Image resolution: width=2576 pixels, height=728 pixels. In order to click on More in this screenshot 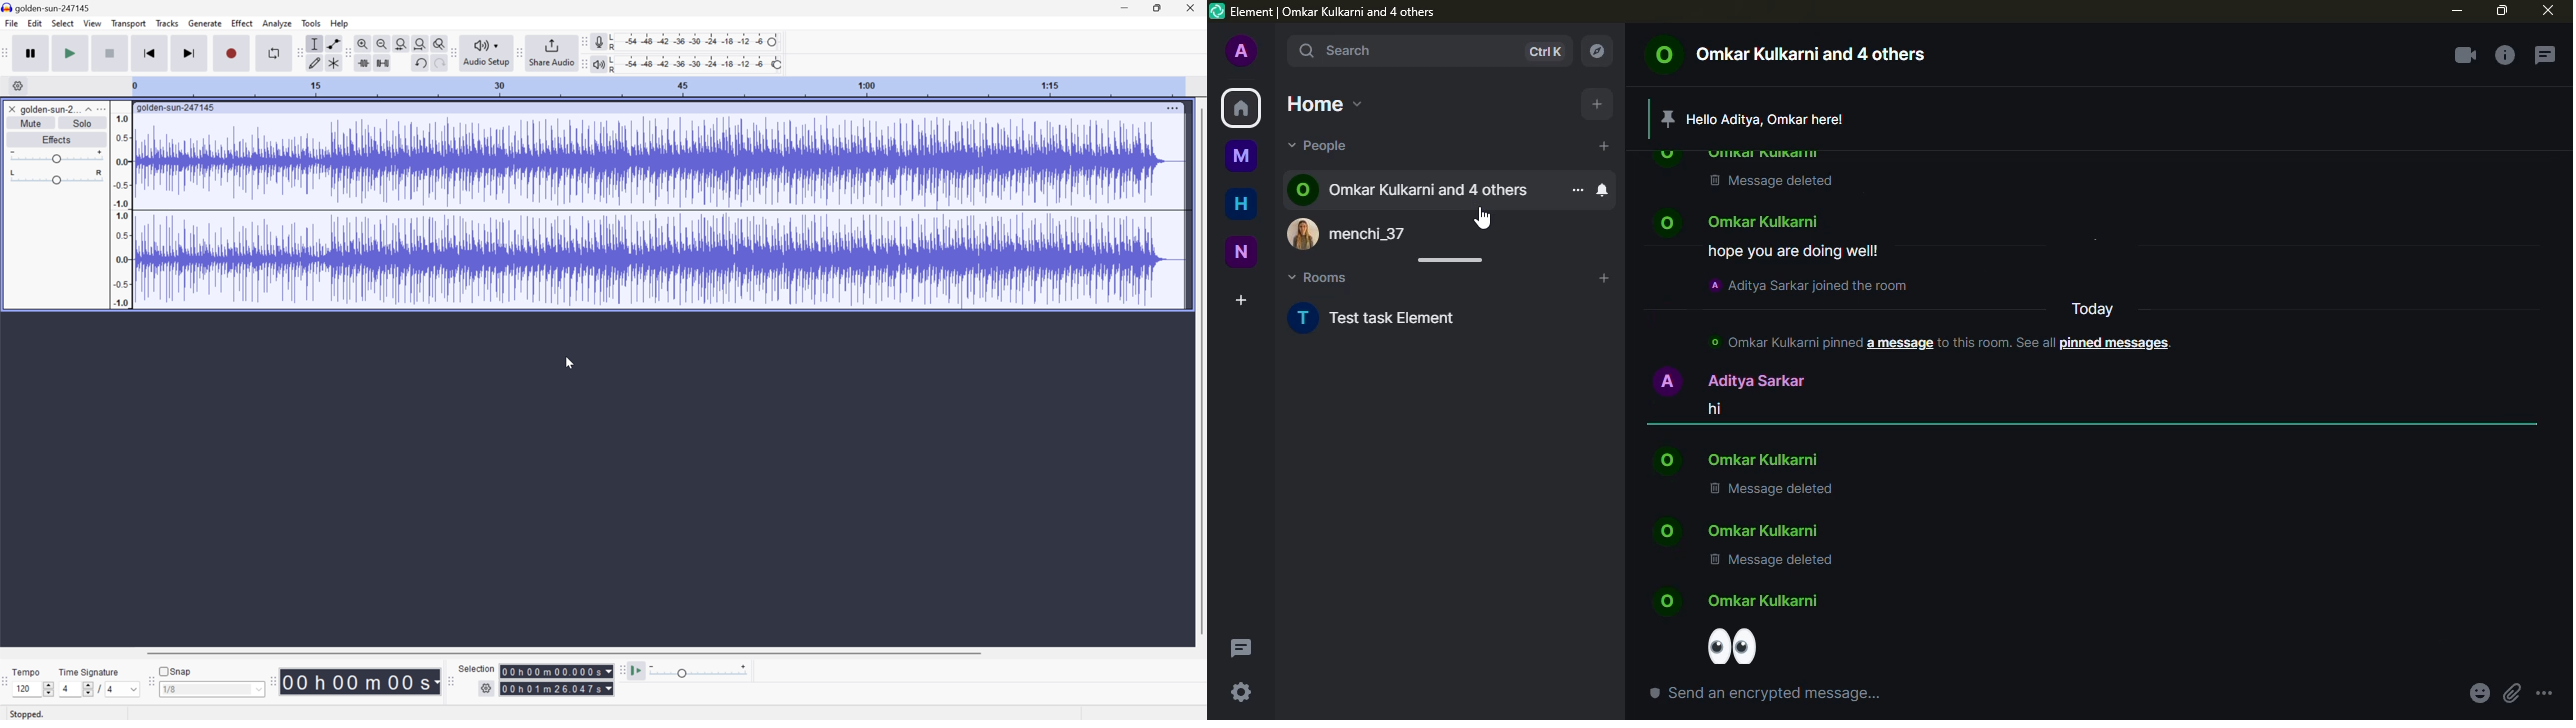, I will do `click(1172, 107)`.